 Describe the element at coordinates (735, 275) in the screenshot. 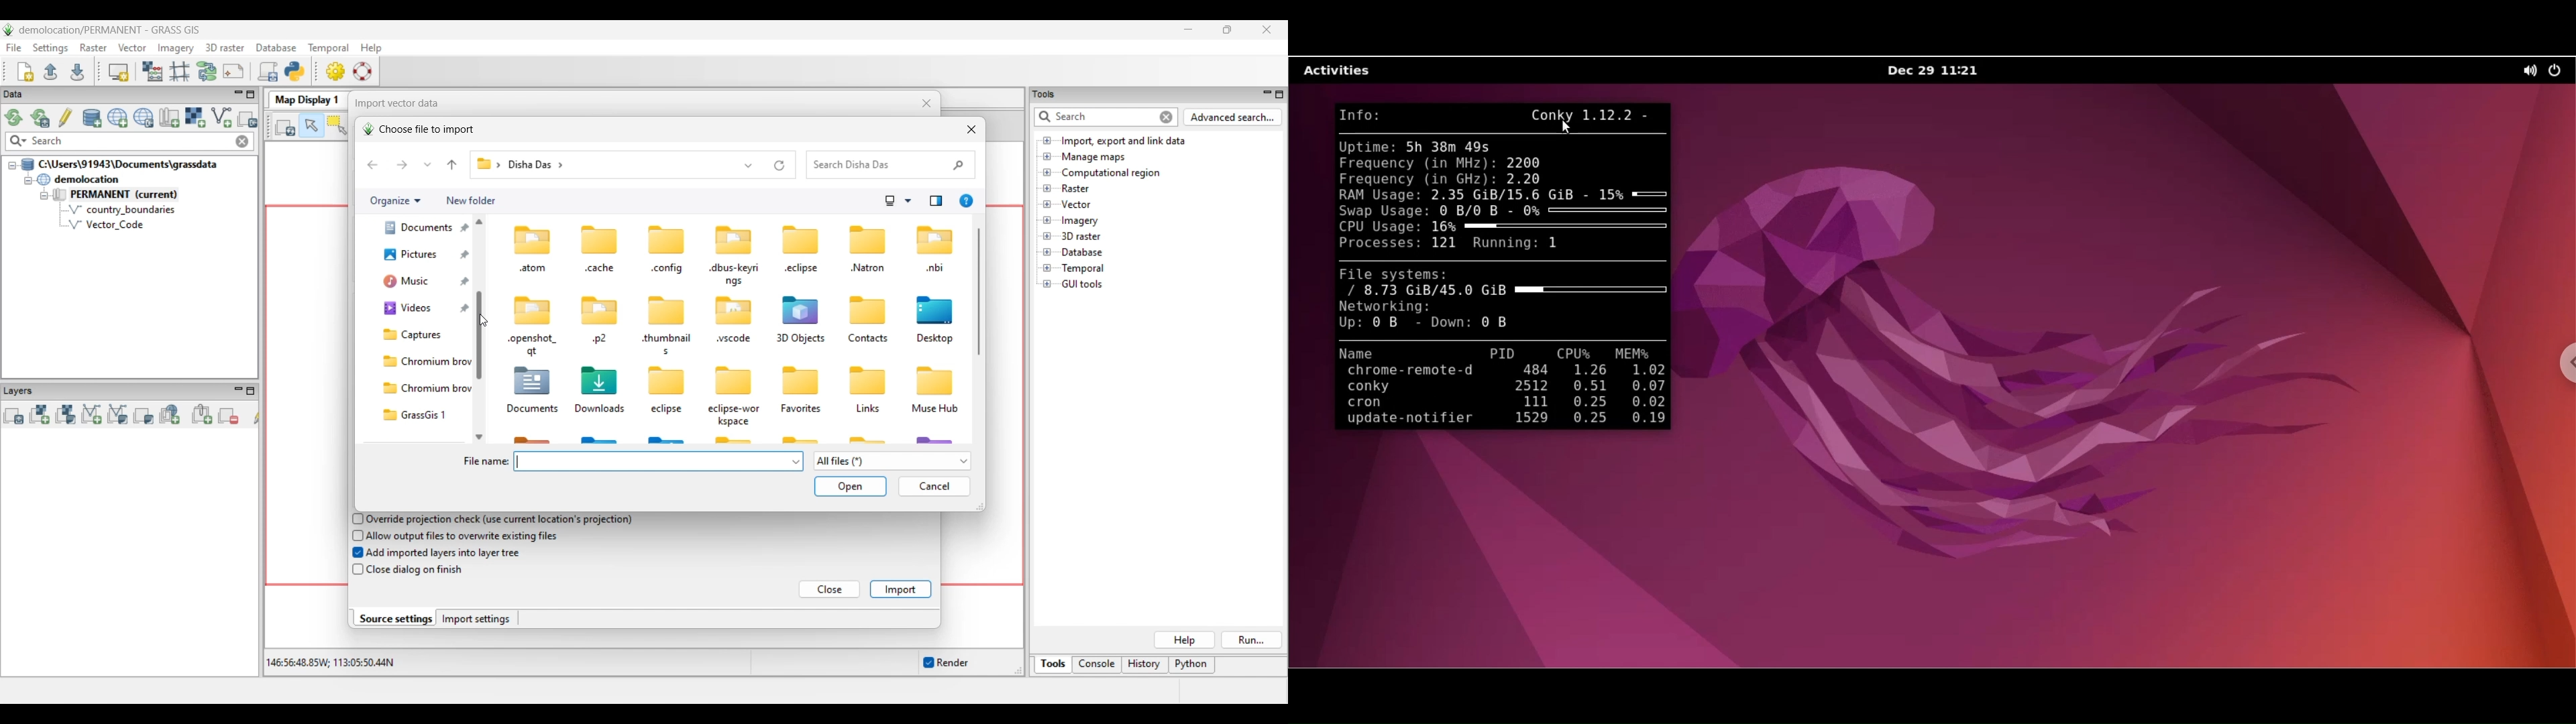

I see `«dbus-keyri
ngs` at that location.